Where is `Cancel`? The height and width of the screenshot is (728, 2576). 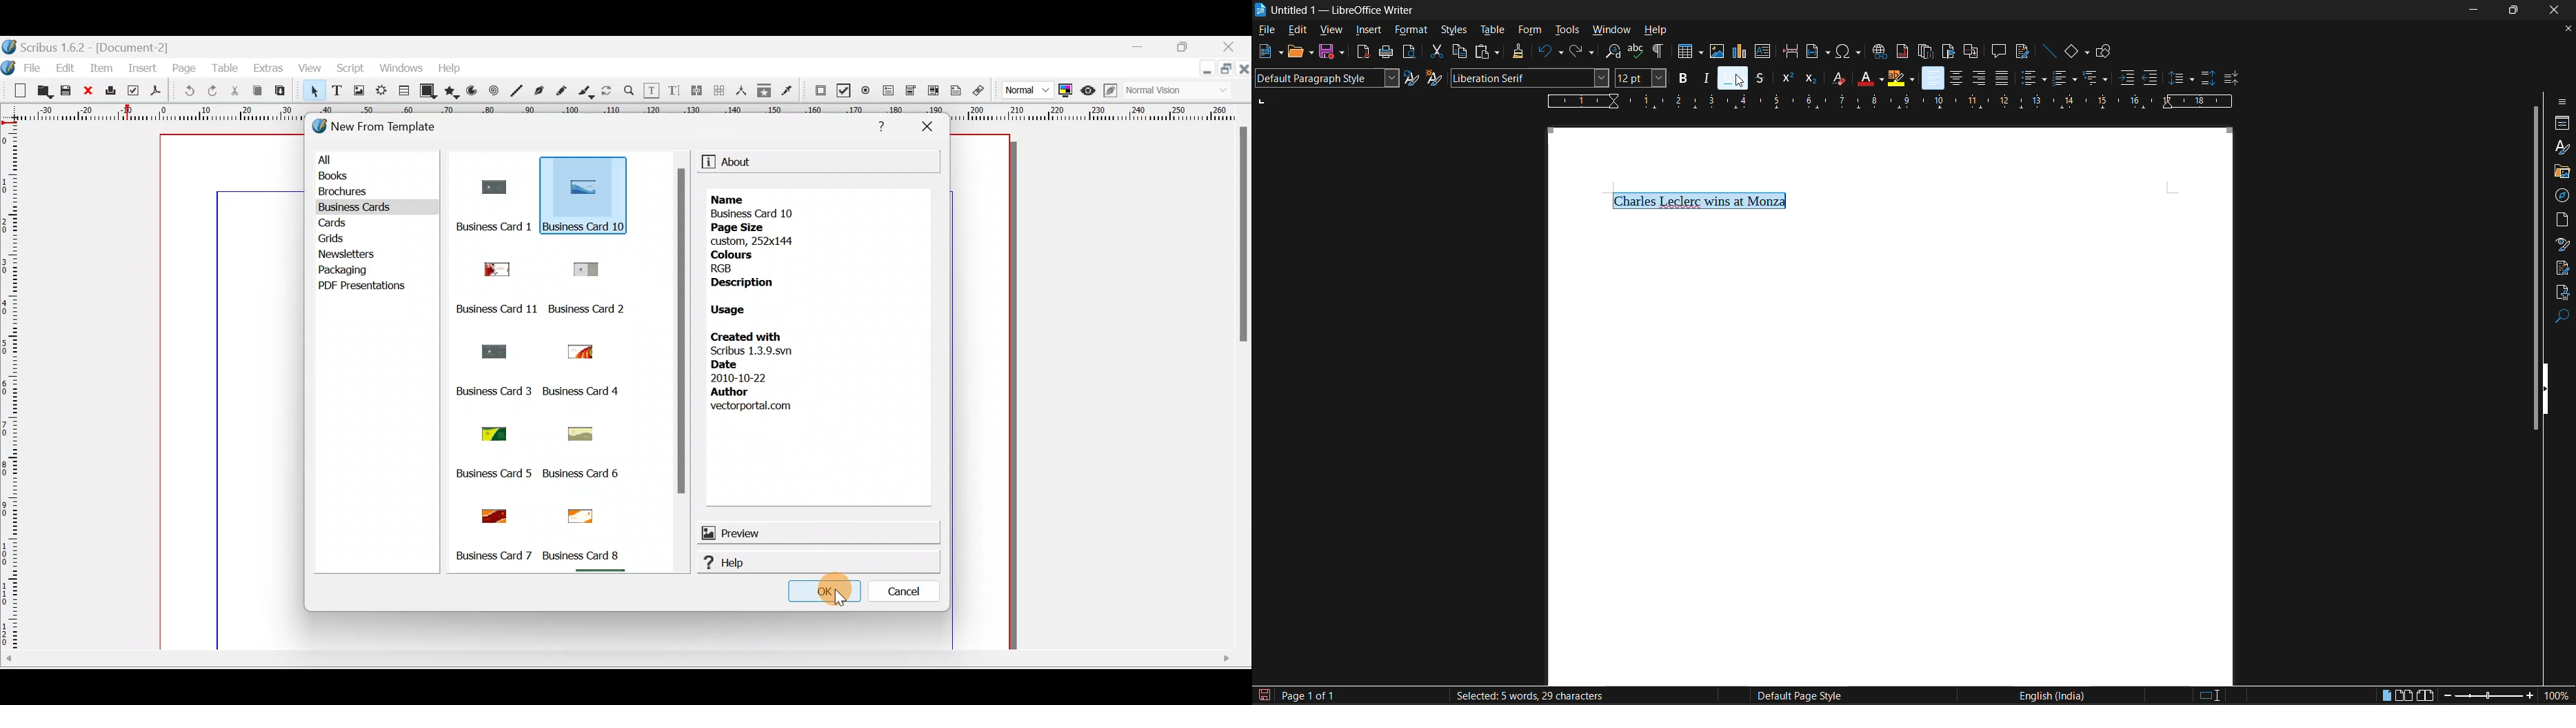 Cancel is located at coordinates (906, 589).